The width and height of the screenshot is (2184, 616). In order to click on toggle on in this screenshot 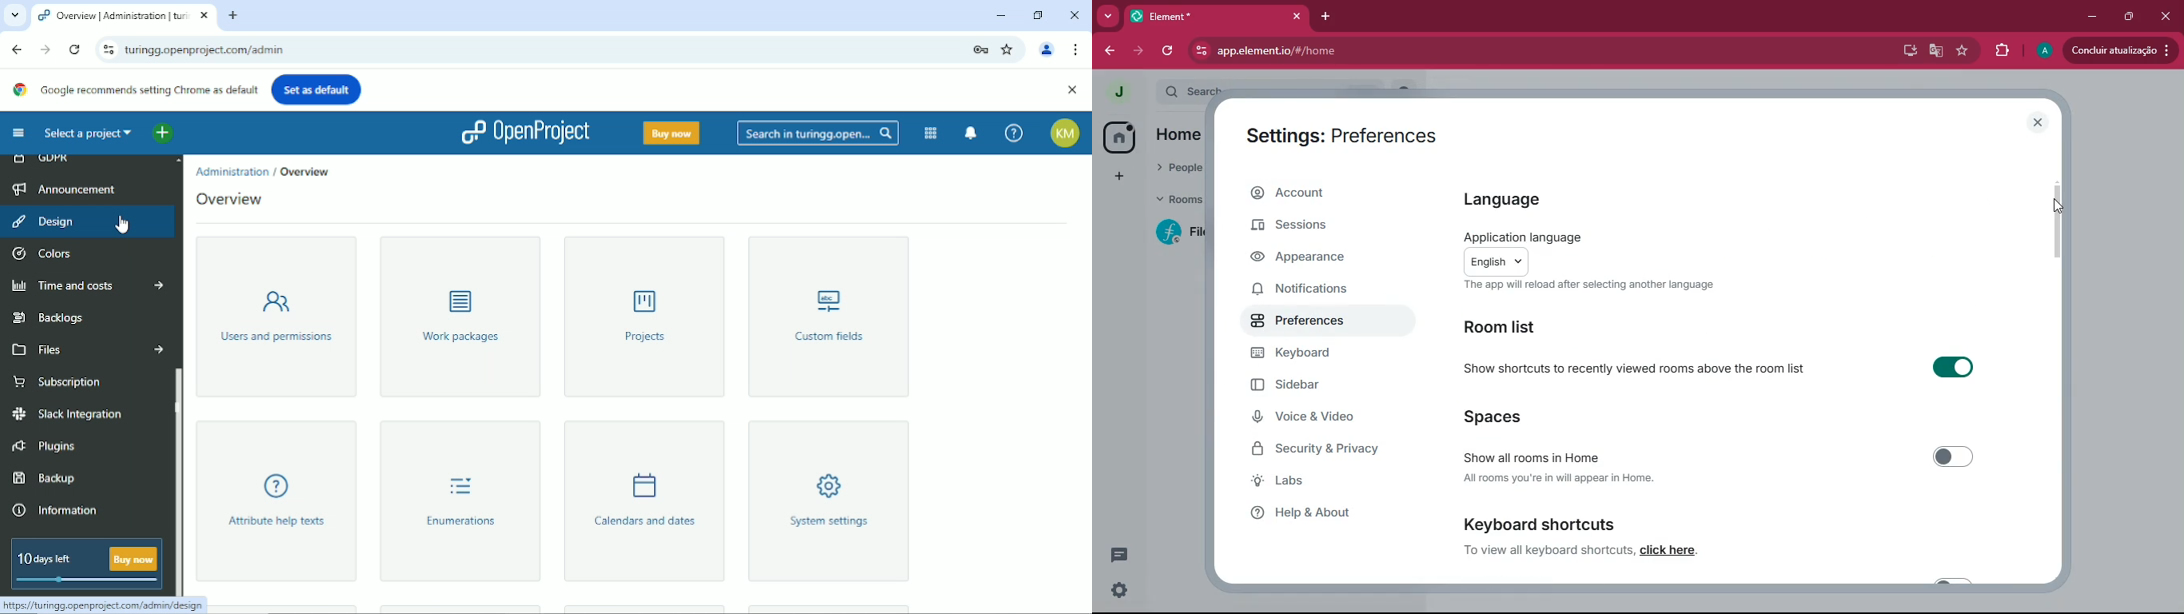, I will do `click(1950, 367)`.